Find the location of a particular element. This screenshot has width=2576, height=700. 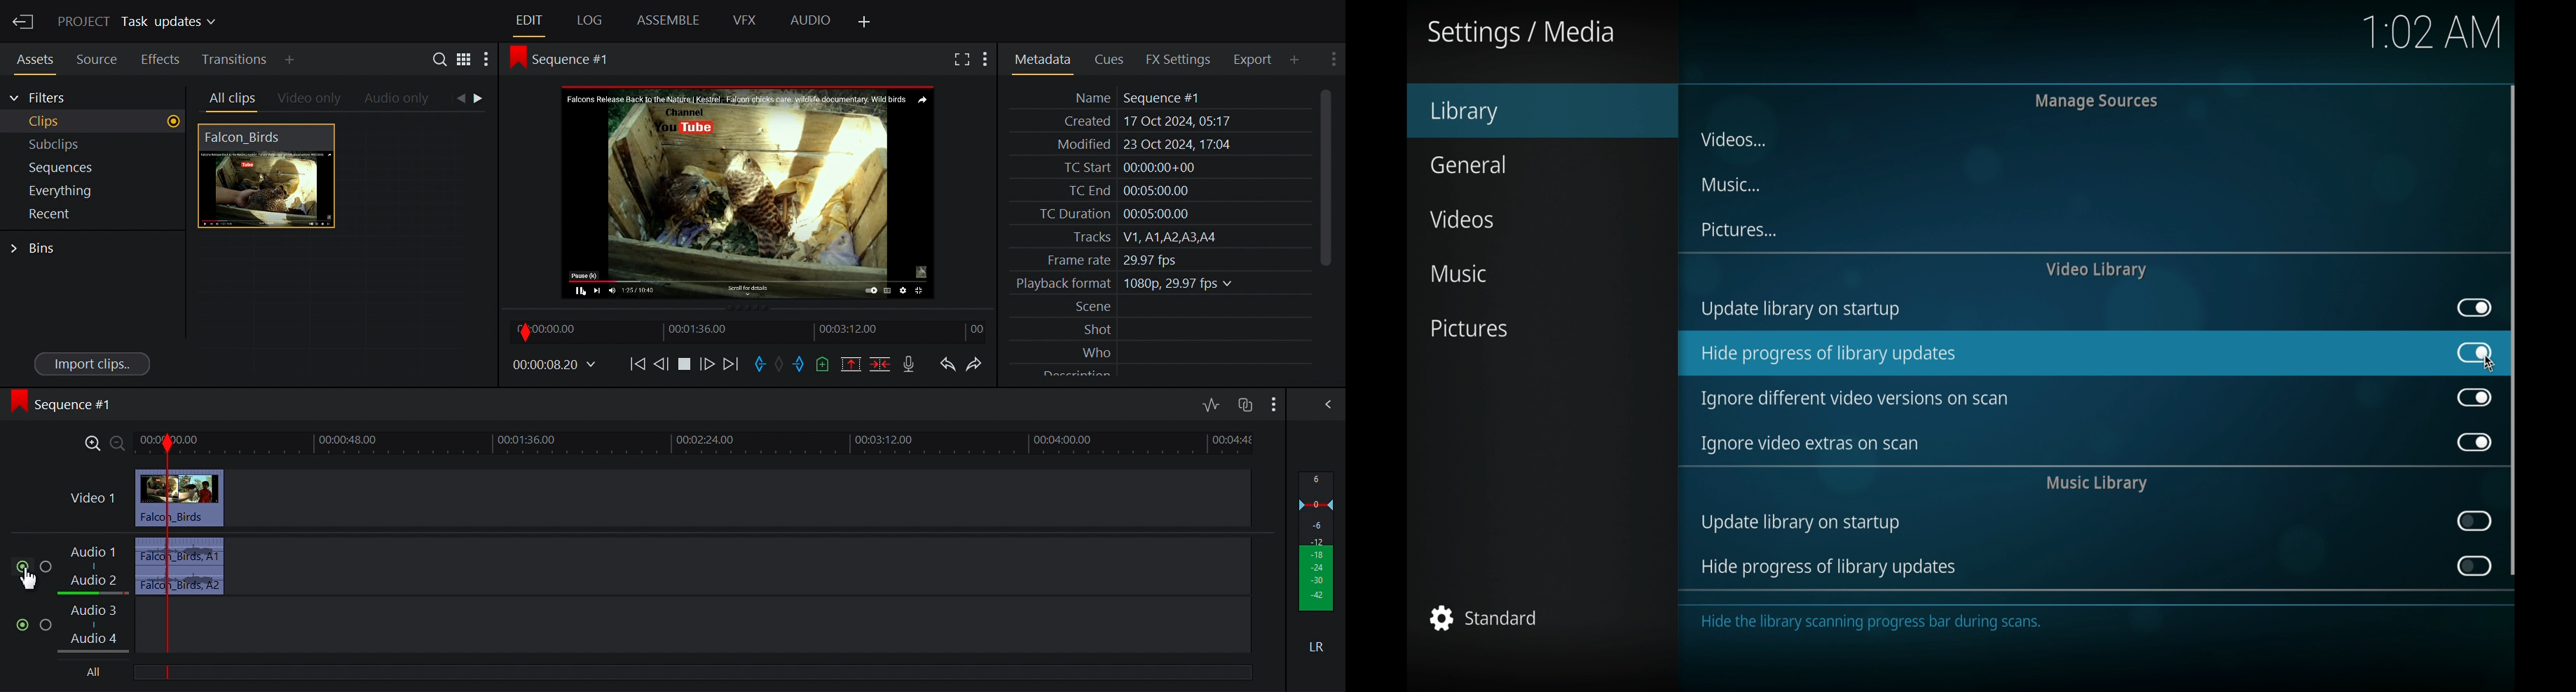

Sequence #1 is located at coordinates (569, 60).